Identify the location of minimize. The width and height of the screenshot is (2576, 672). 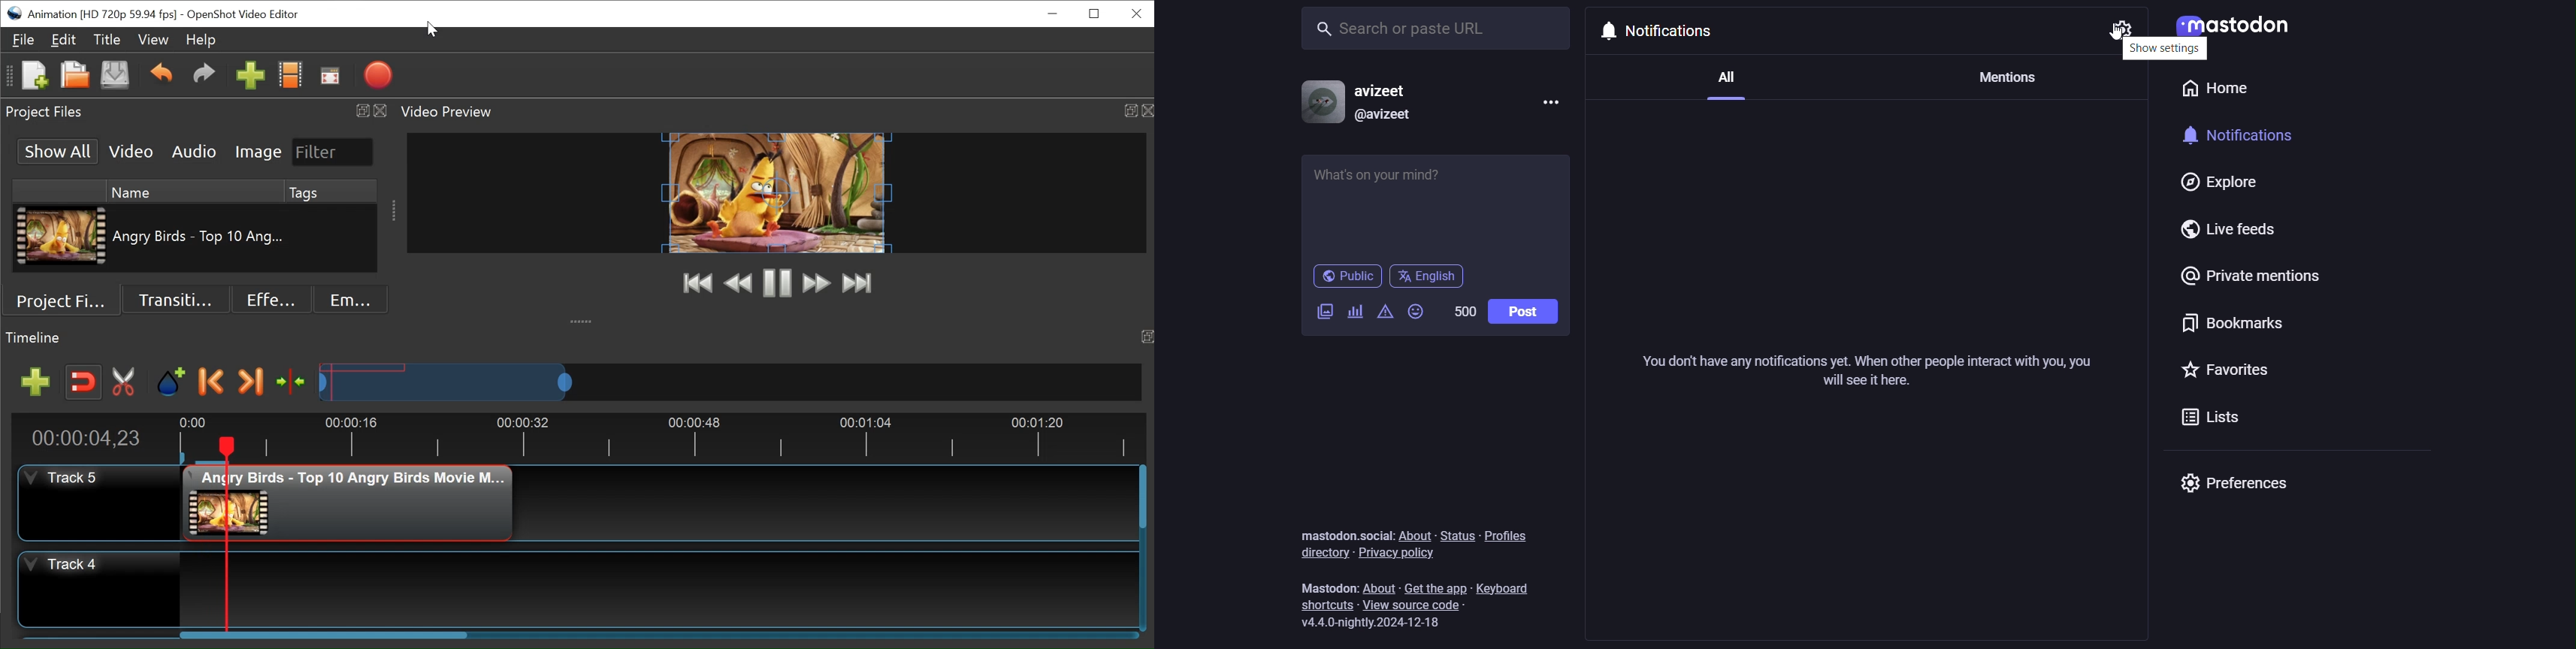
(1051, 14).